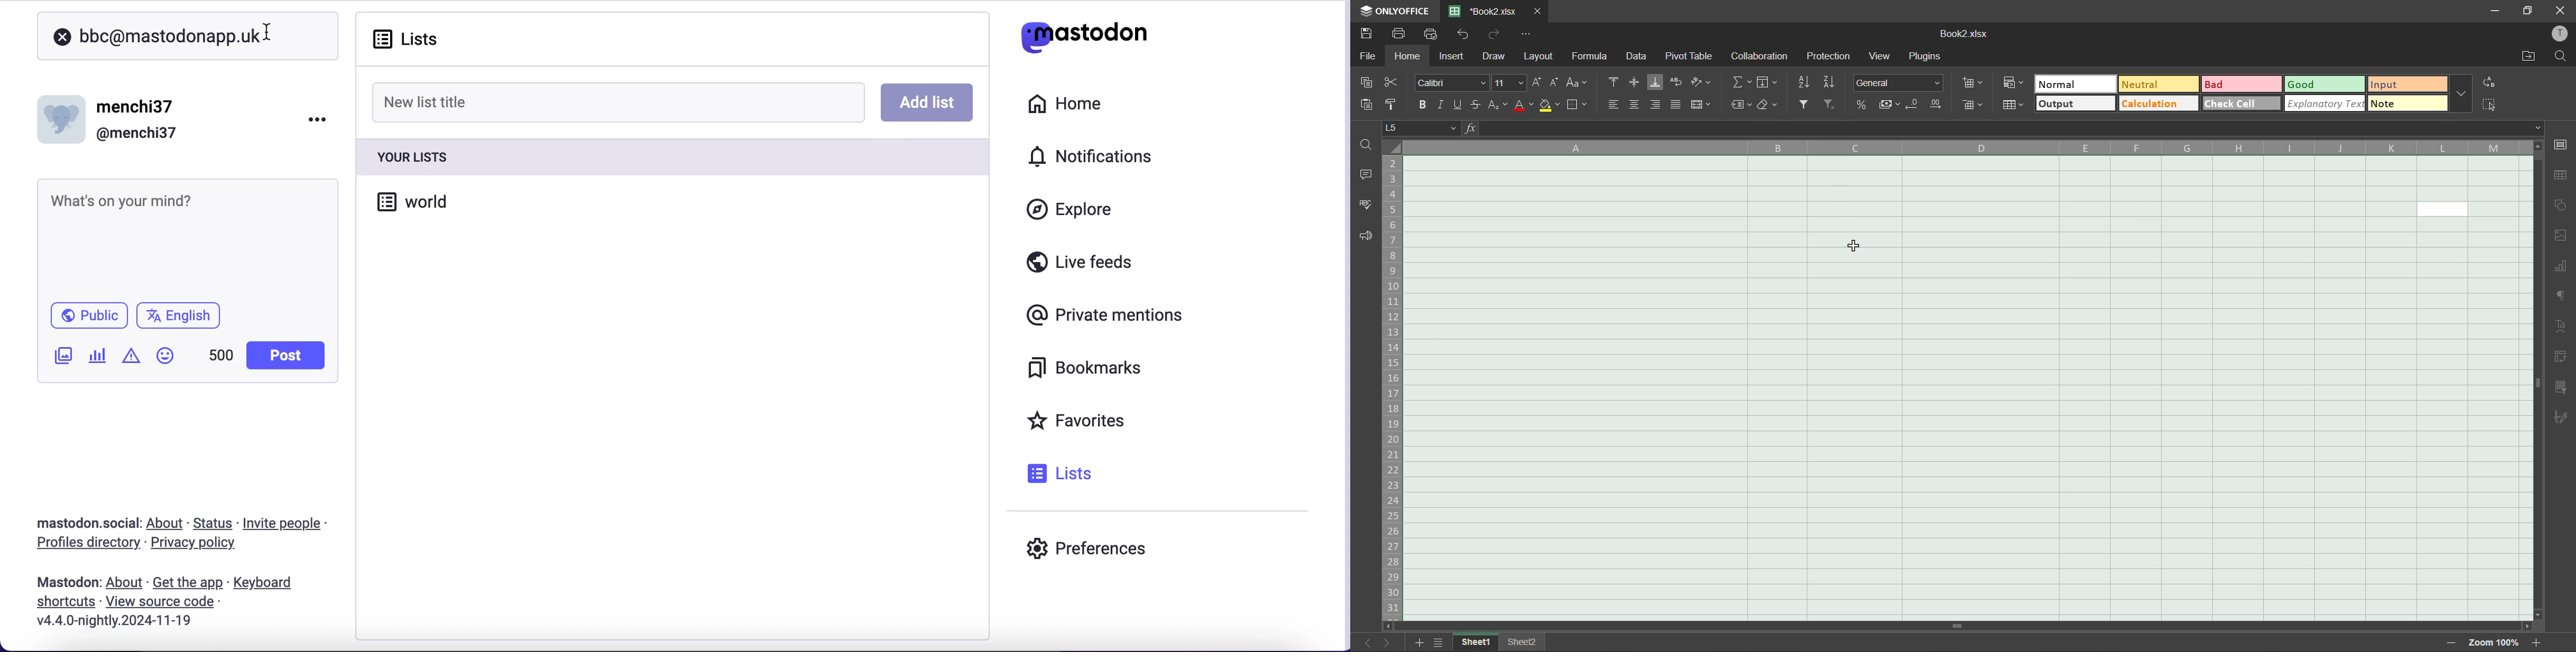 Image resolution: width=2576 pixels, height=672 pixels. I want to click on live feeds, so click(1080, 266).